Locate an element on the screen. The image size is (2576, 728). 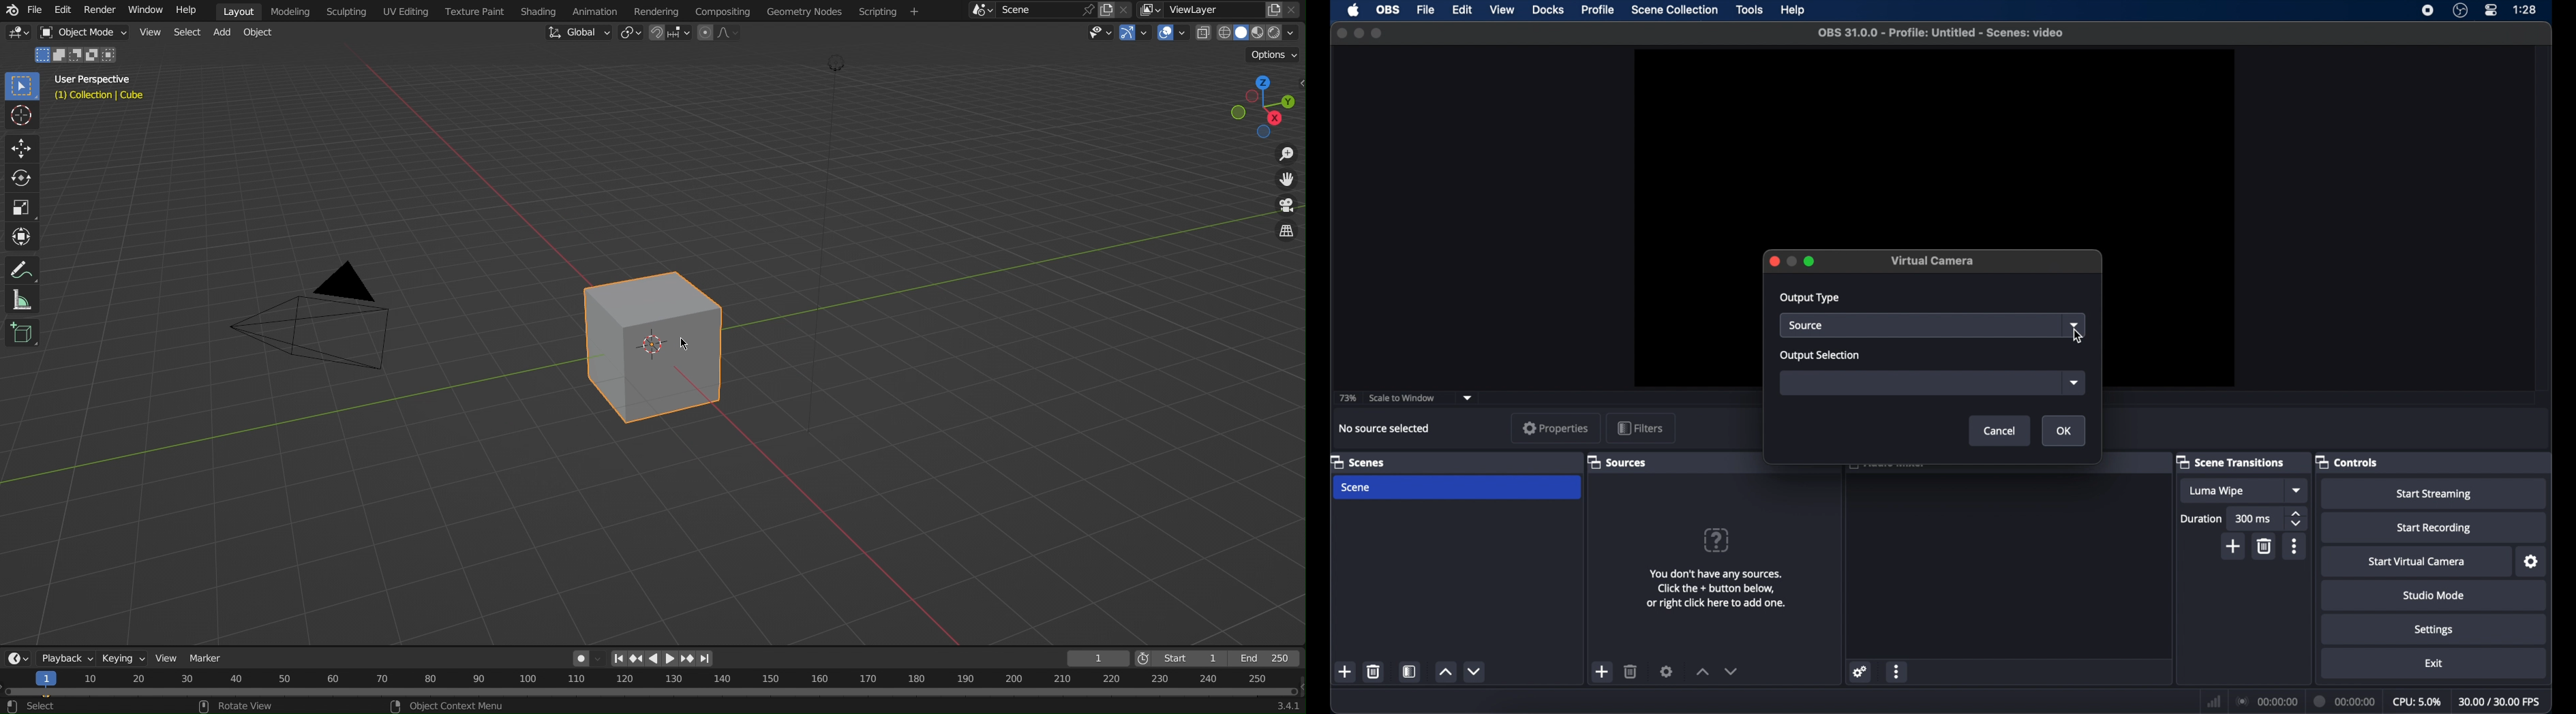
copy is located at coordinates (1107, 10).